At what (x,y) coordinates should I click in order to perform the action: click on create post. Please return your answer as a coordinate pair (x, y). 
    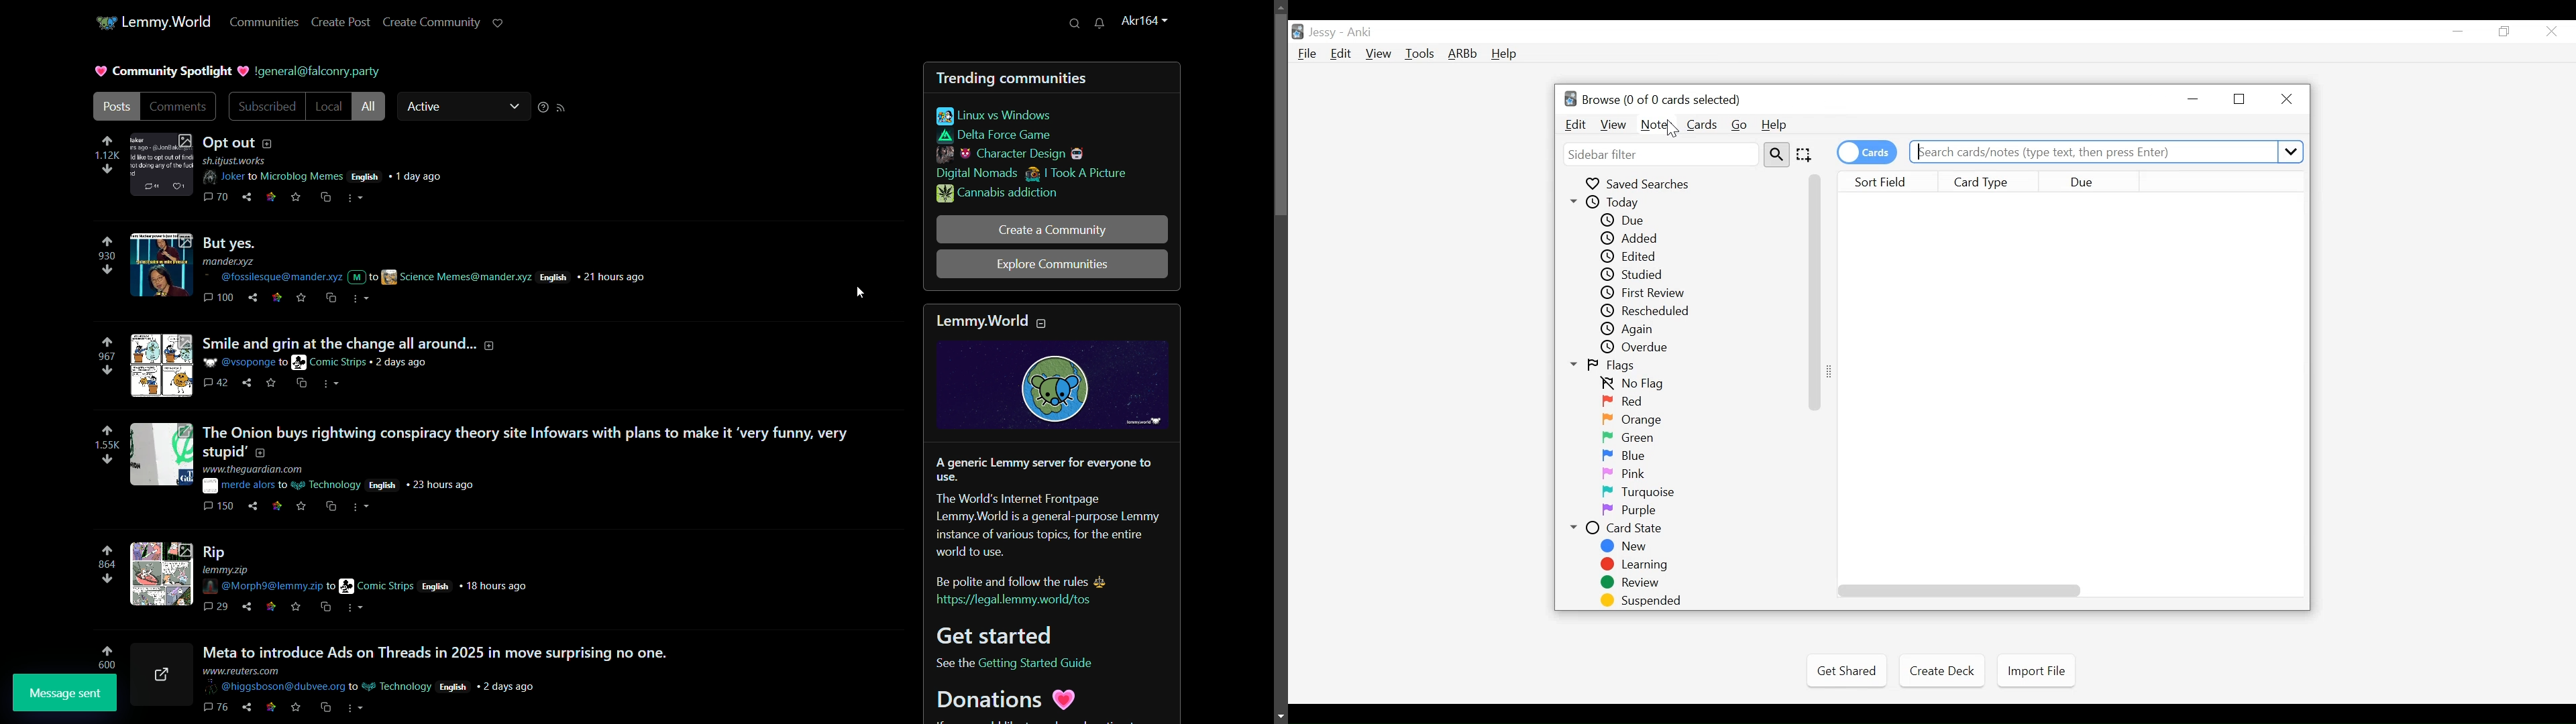
    Looking at the image, I should click on (341, 23).